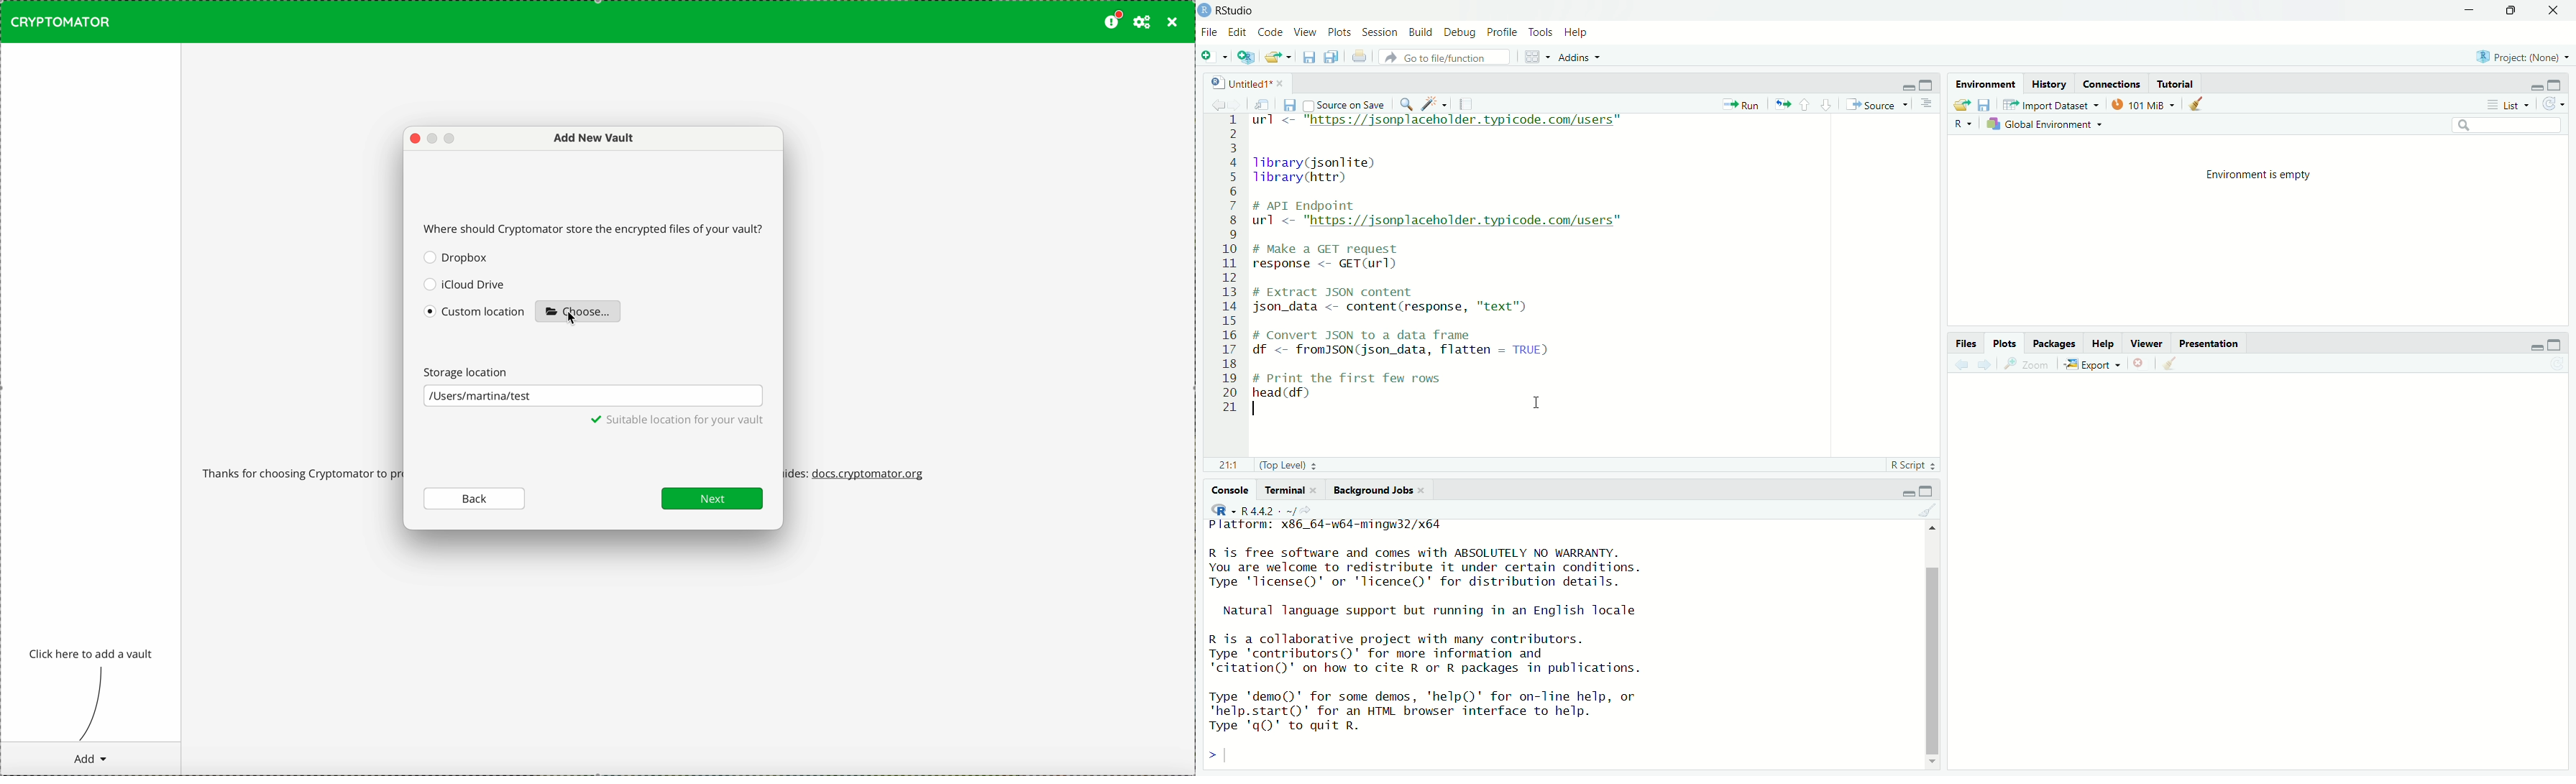  What do you see at coordinates (1500, 32) in the screenshot?
I see `Profile` at bounding box center [1500, 32].